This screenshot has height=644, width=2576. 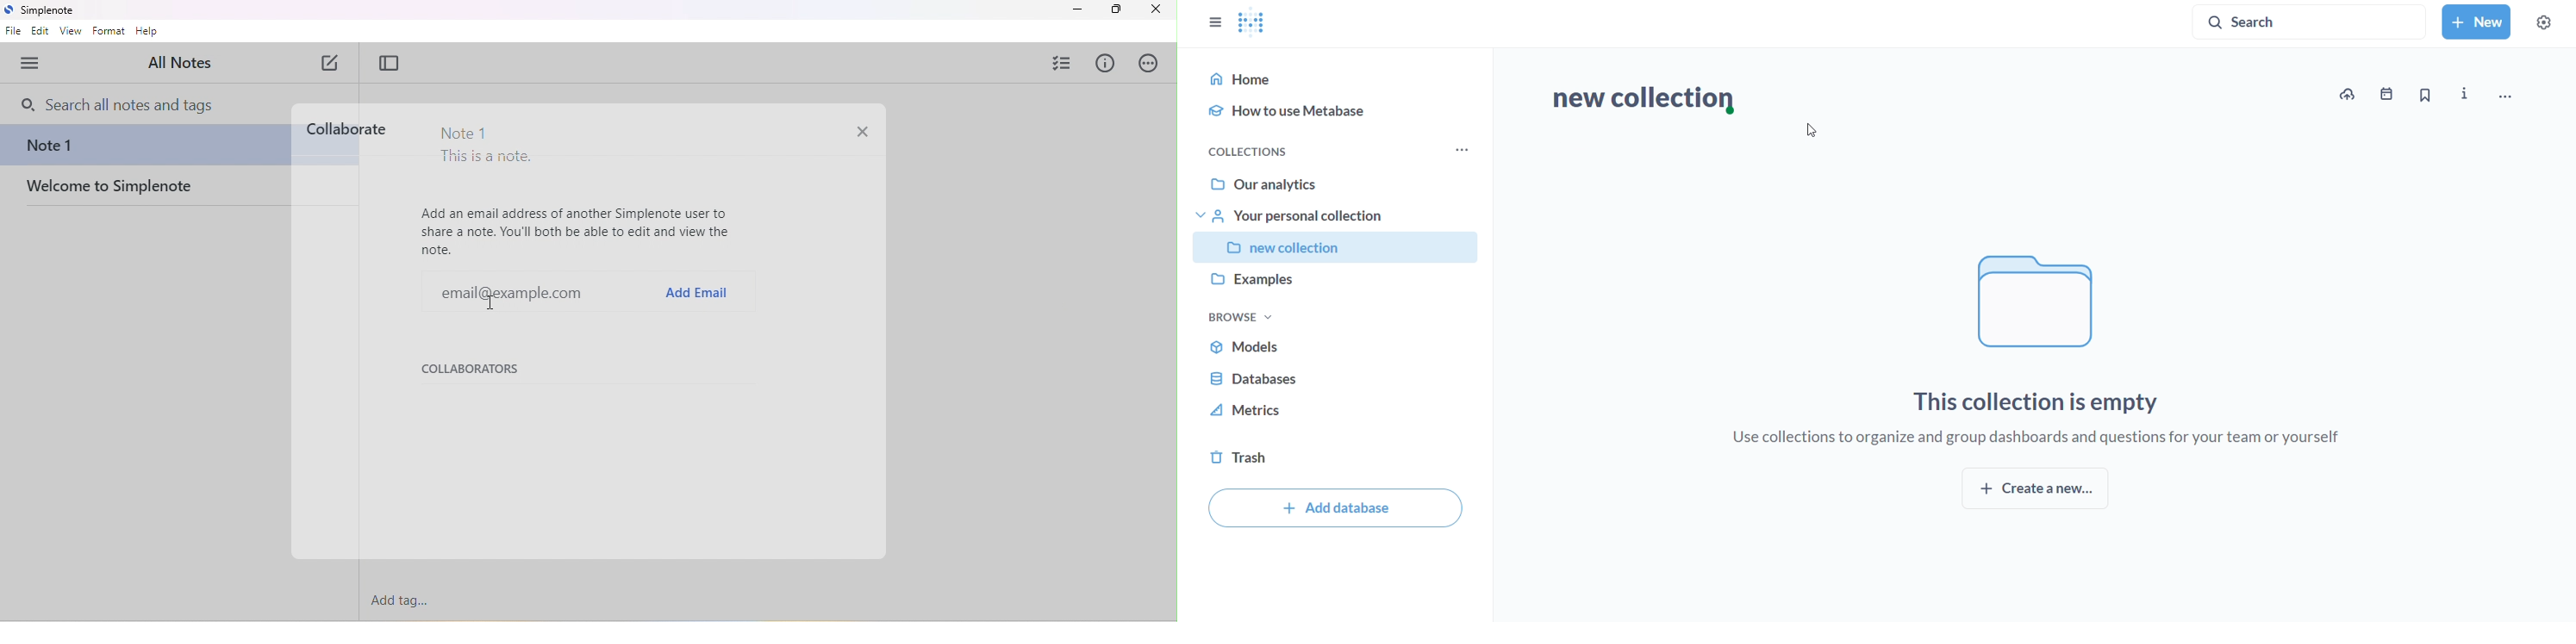 I want to click on info, so click(x=1104, y=63).